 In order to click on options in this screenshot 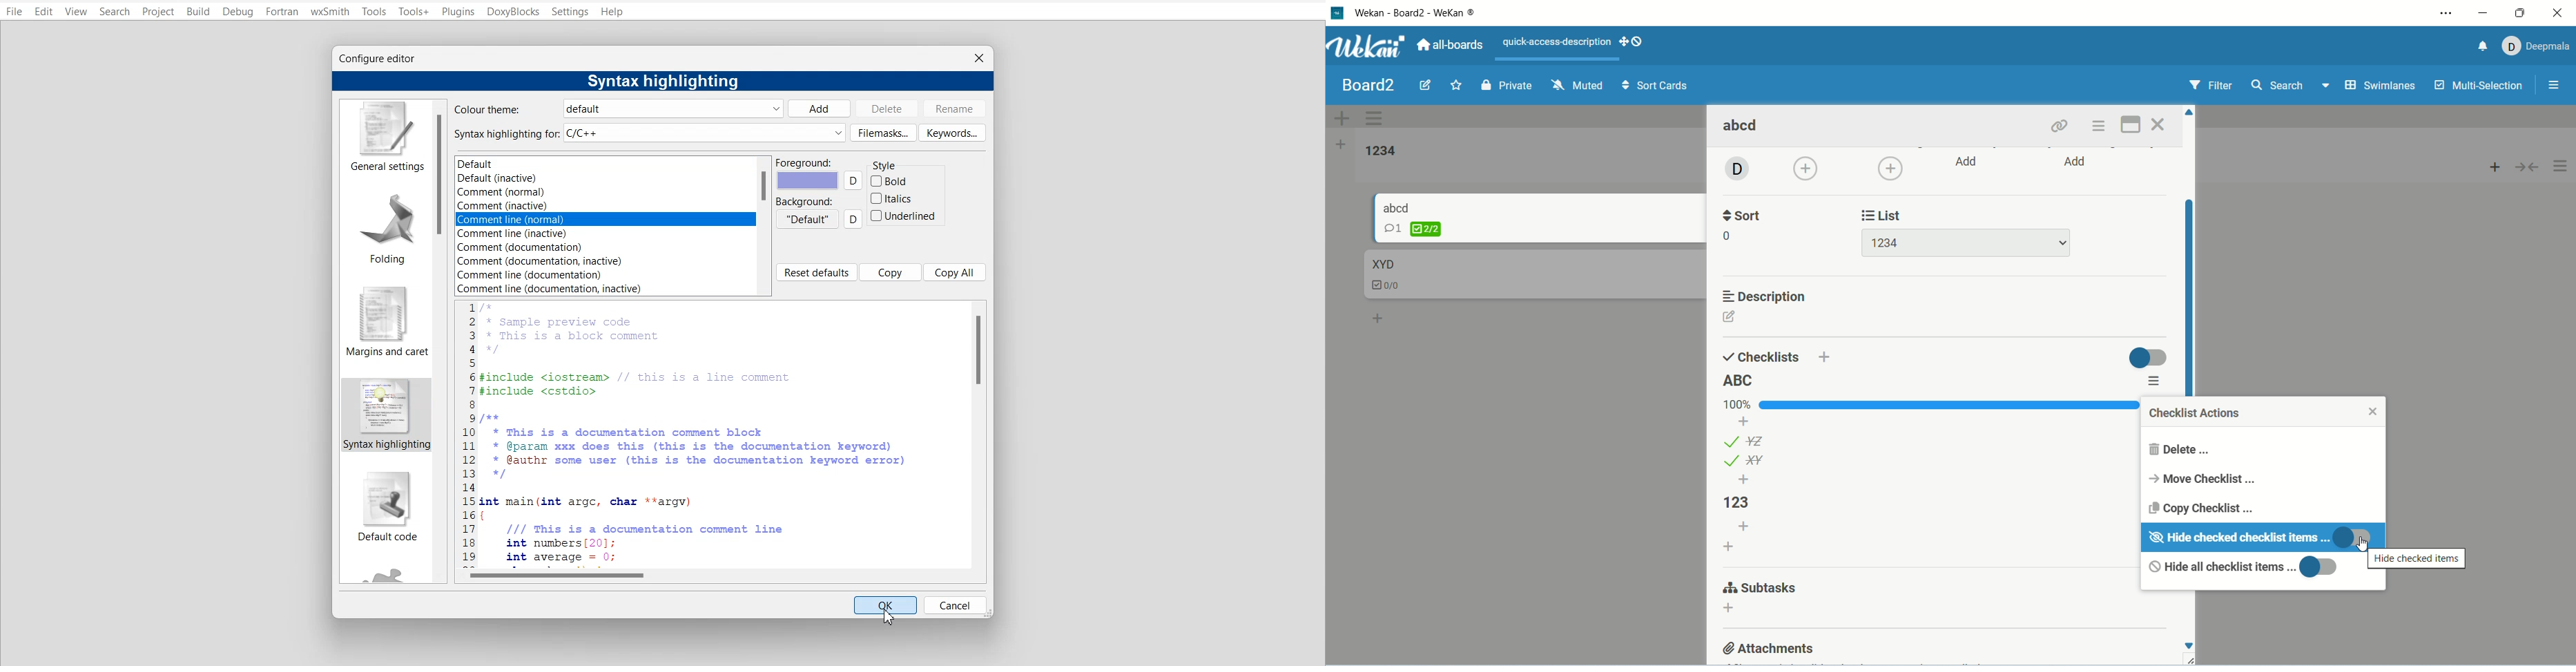, I will do `click(2101, 126)`.